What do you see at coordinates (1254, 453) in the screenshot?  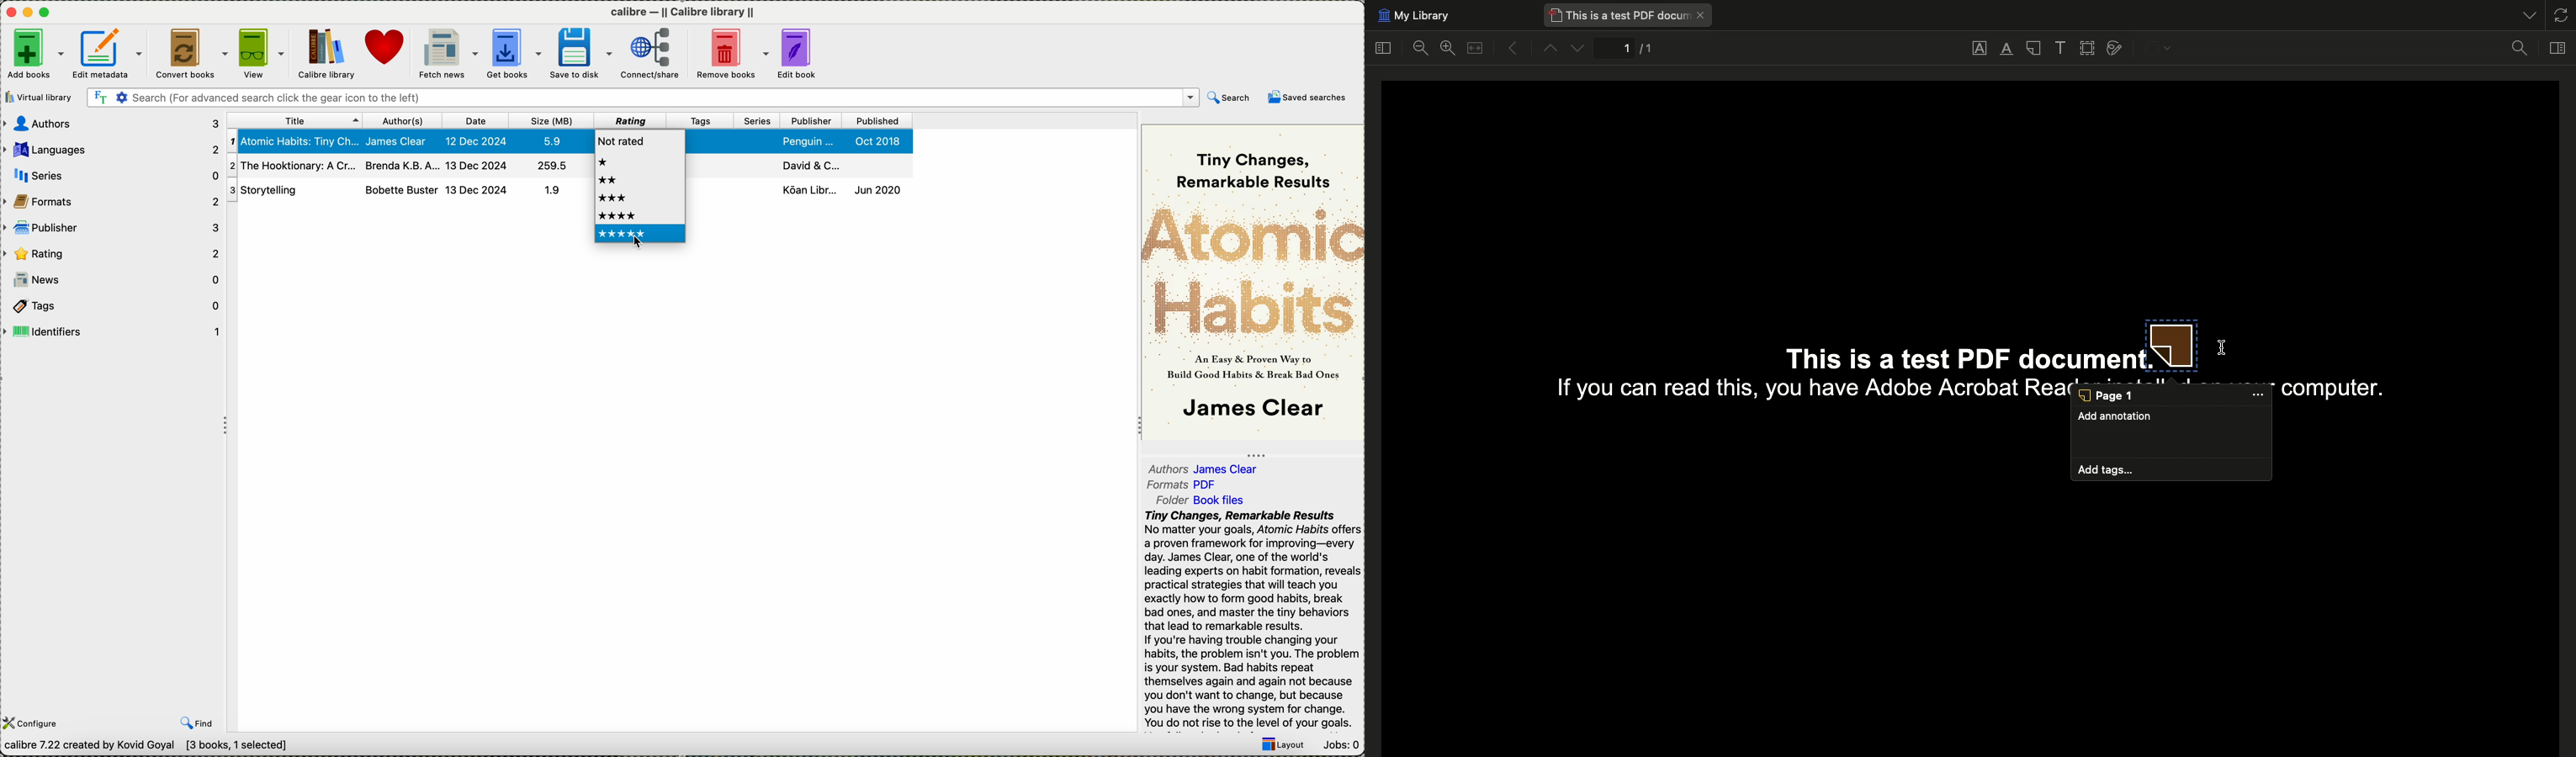 I see `collapse` at bounding box center [1254, 453].